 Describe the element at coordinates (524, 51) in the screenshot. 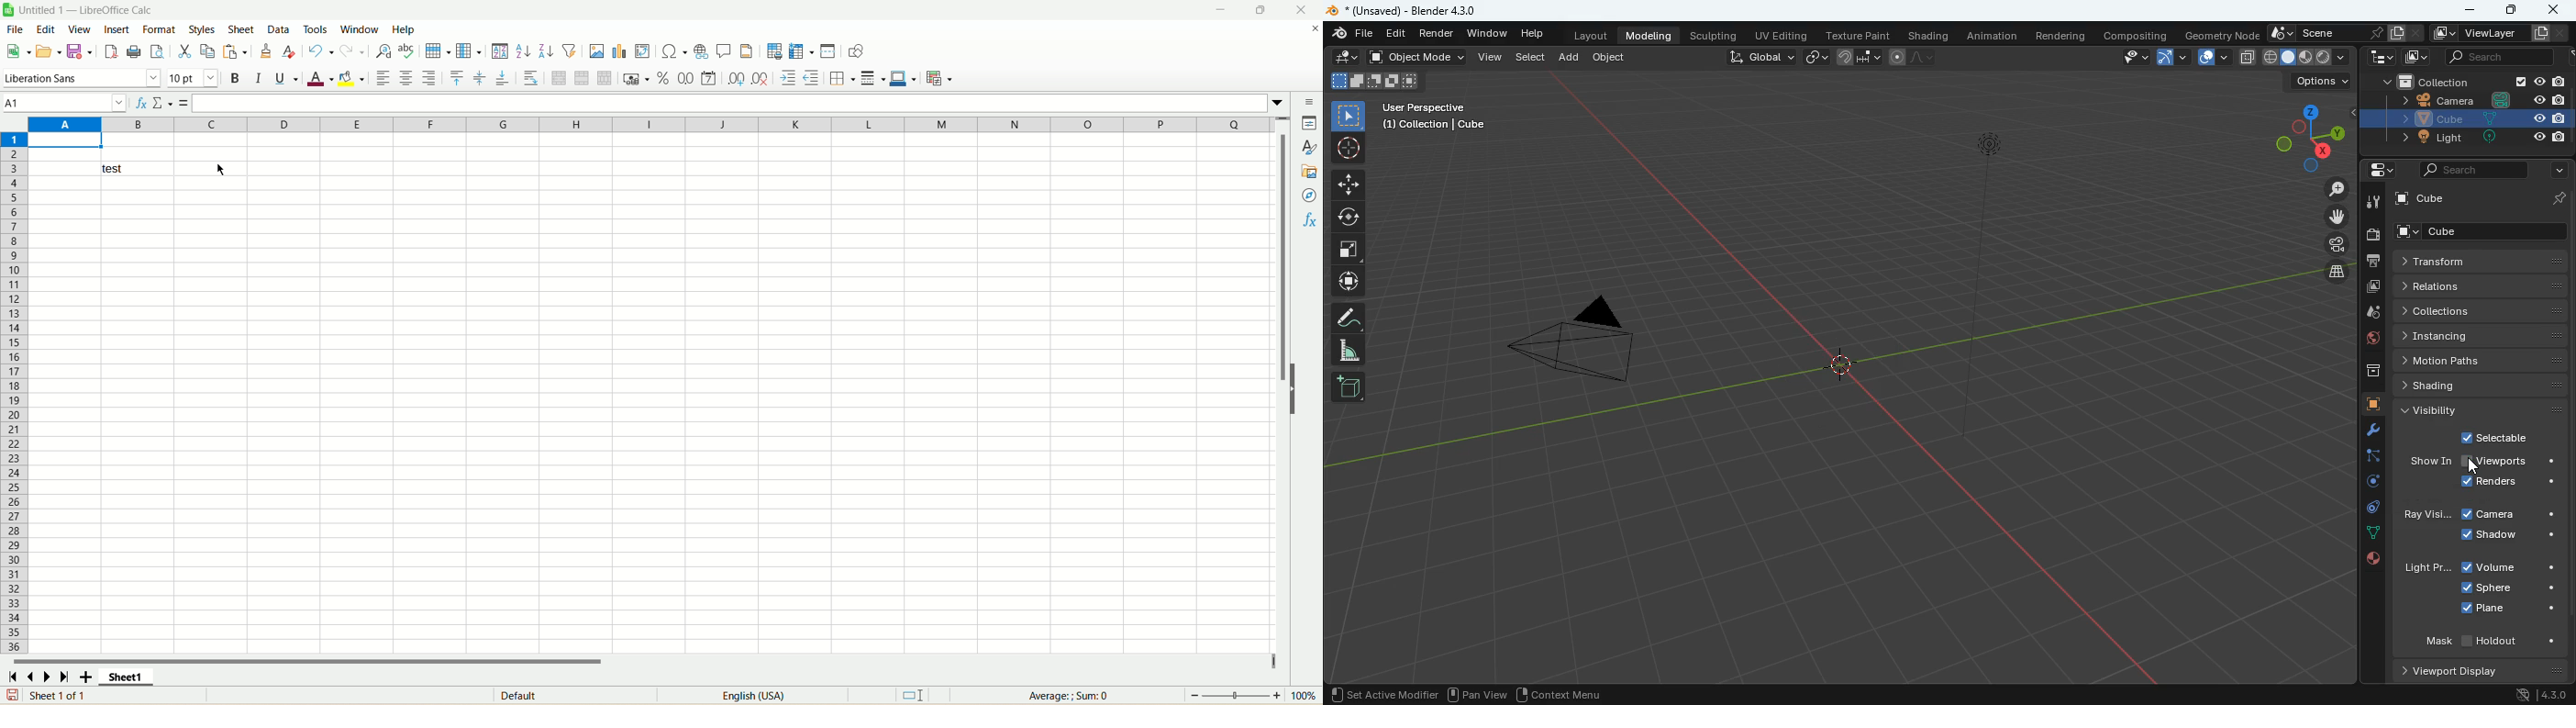

I see `sort ascending` at that location.